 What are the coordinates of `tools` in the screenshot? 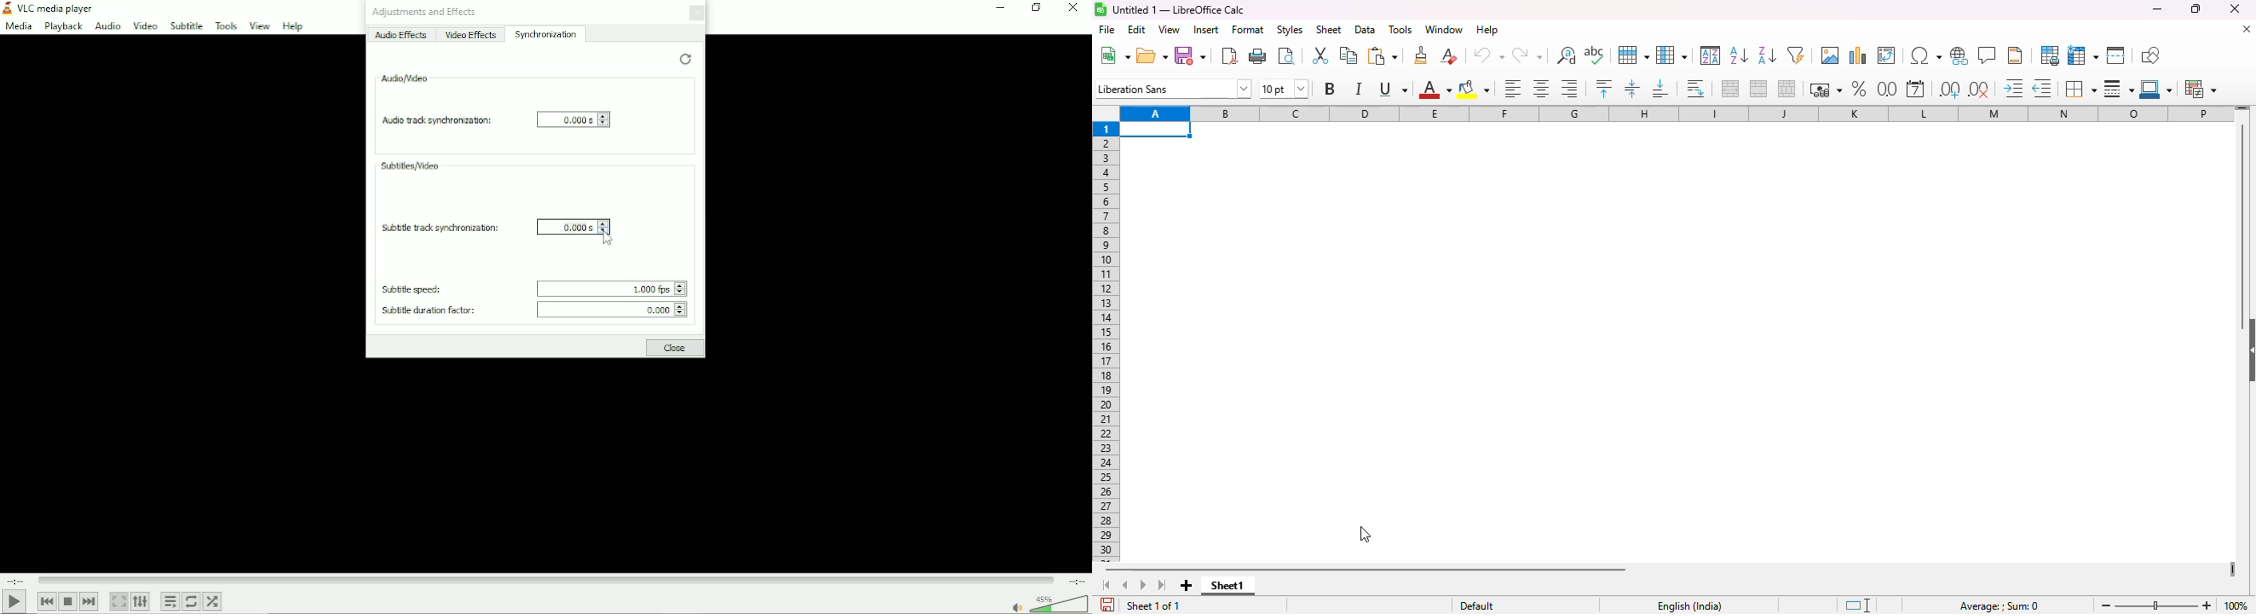 It's located at (1402, 29).